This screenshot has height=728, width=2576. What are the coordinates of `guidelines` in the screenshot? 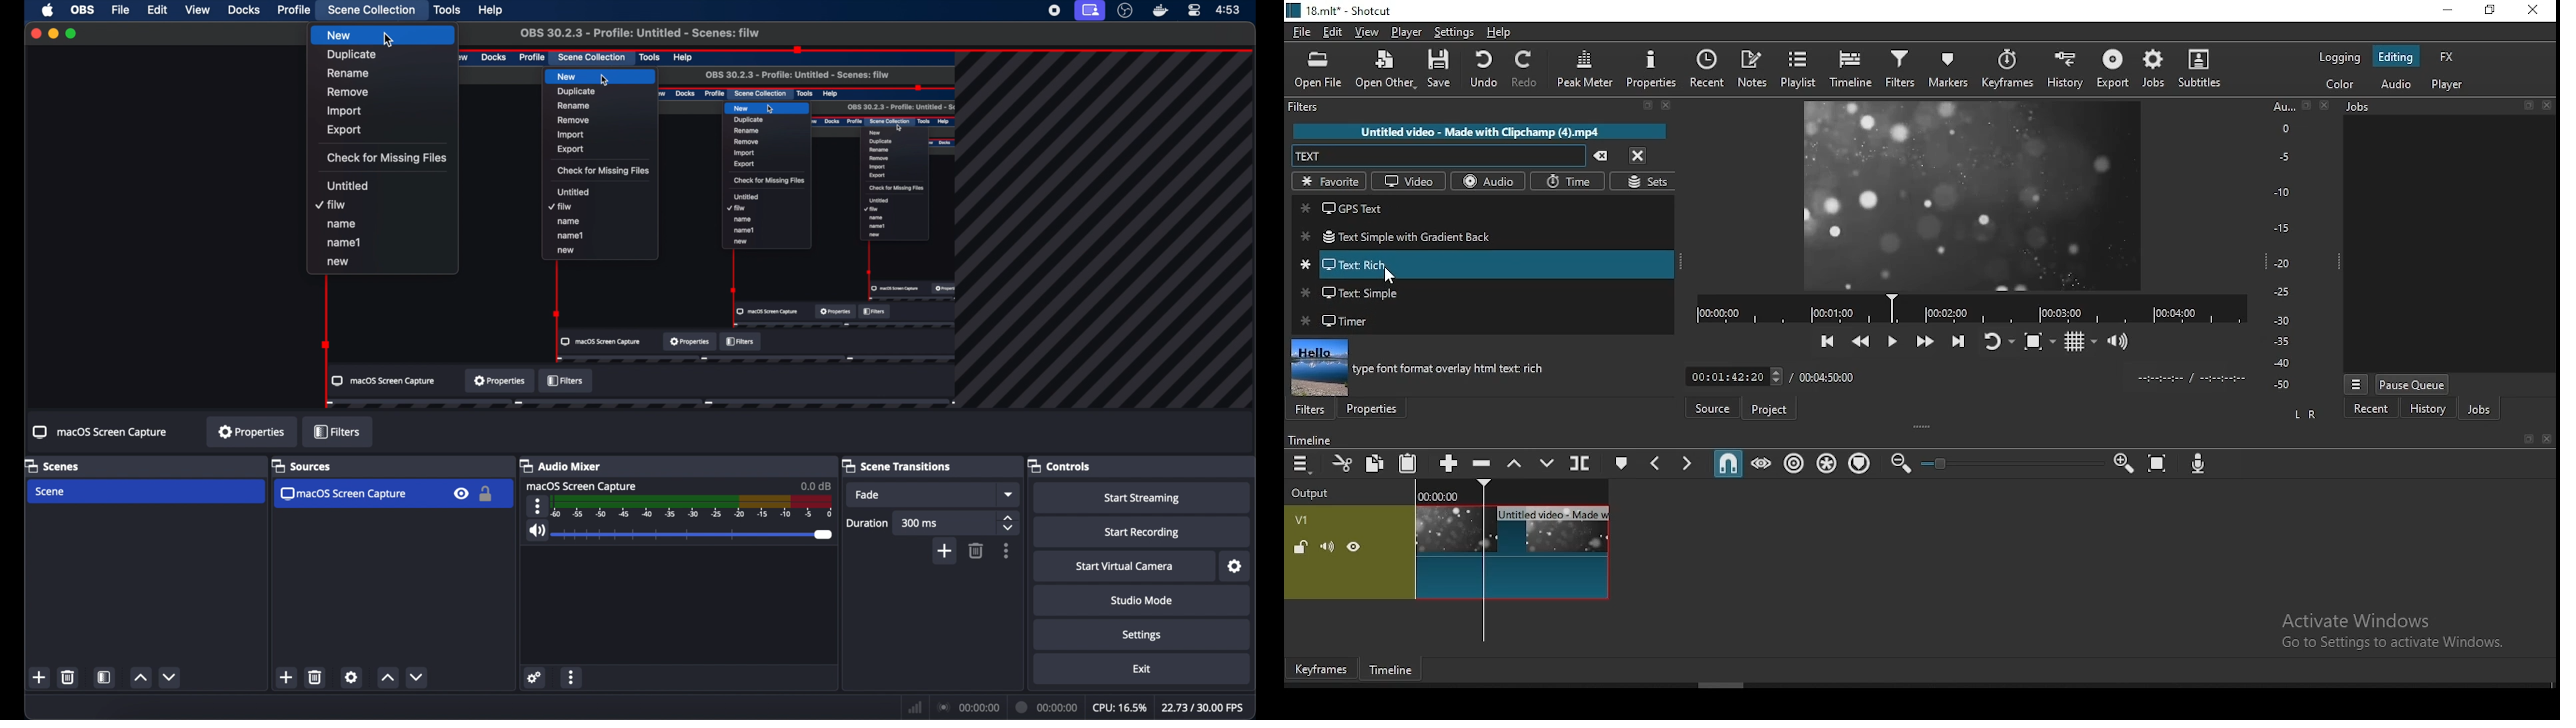 It's located at (1109, 233).